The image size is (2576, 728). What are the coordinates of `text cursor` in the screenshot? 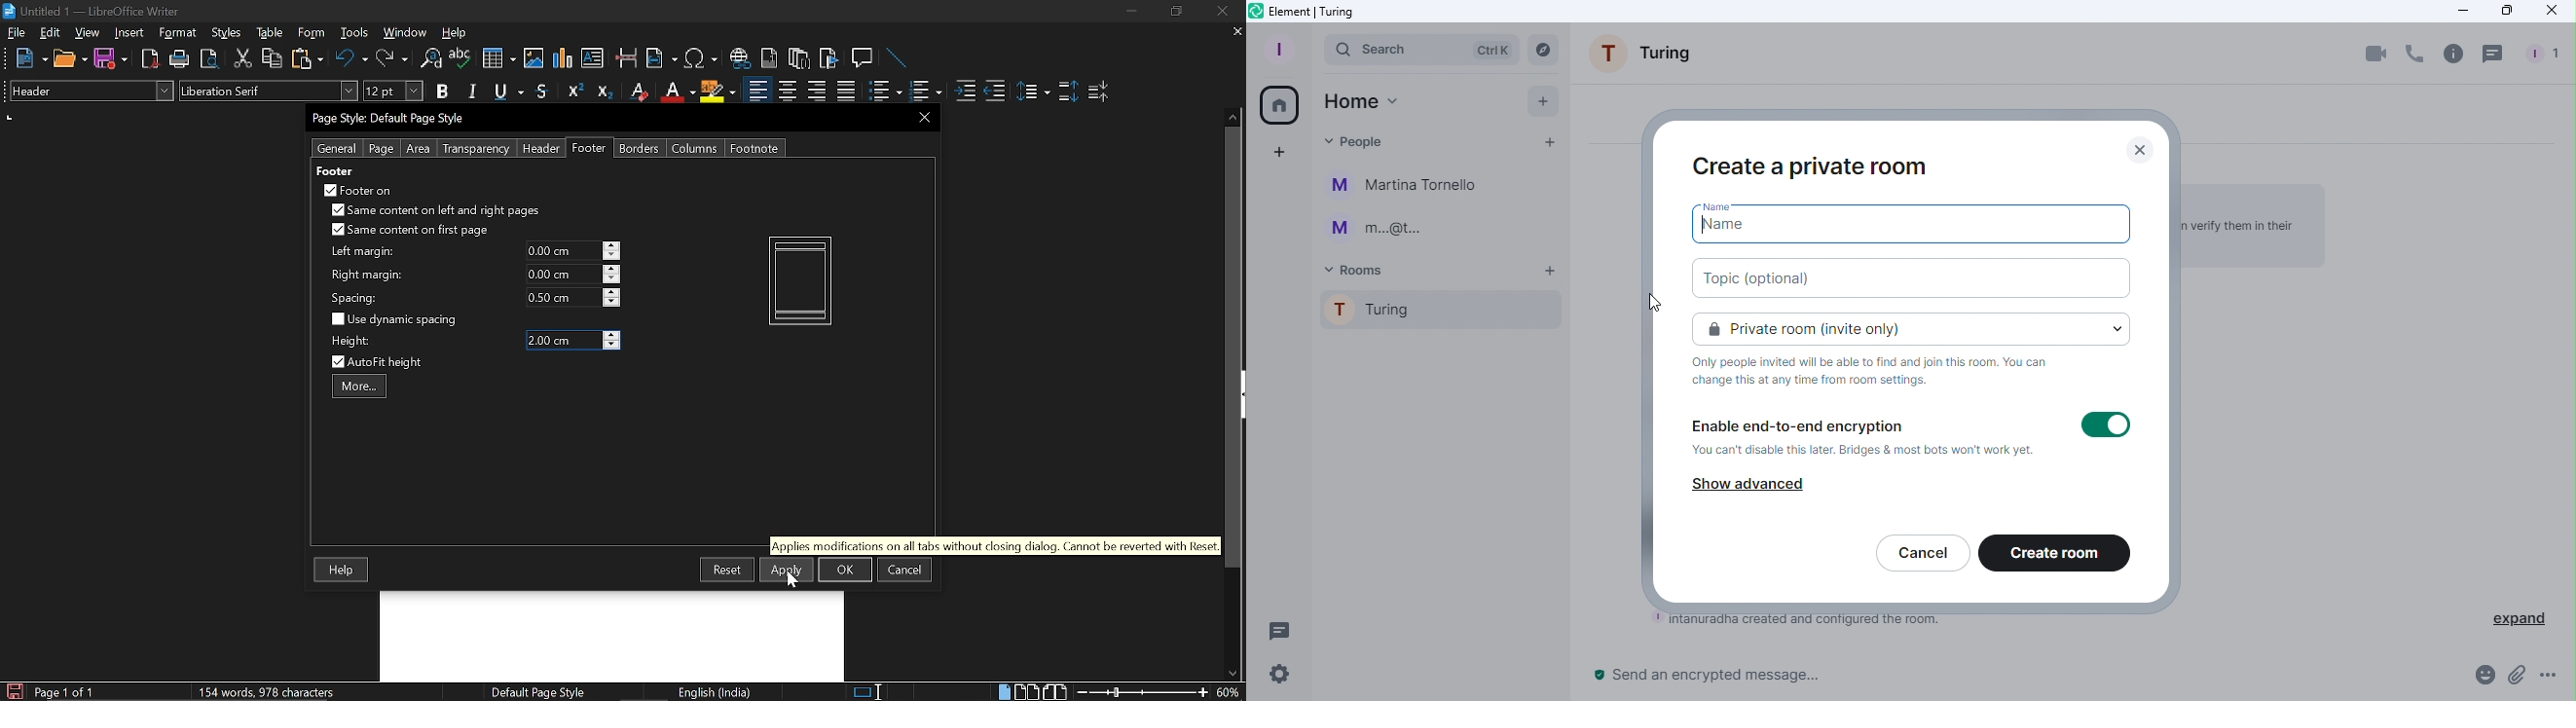 It's located at (1705, 225).